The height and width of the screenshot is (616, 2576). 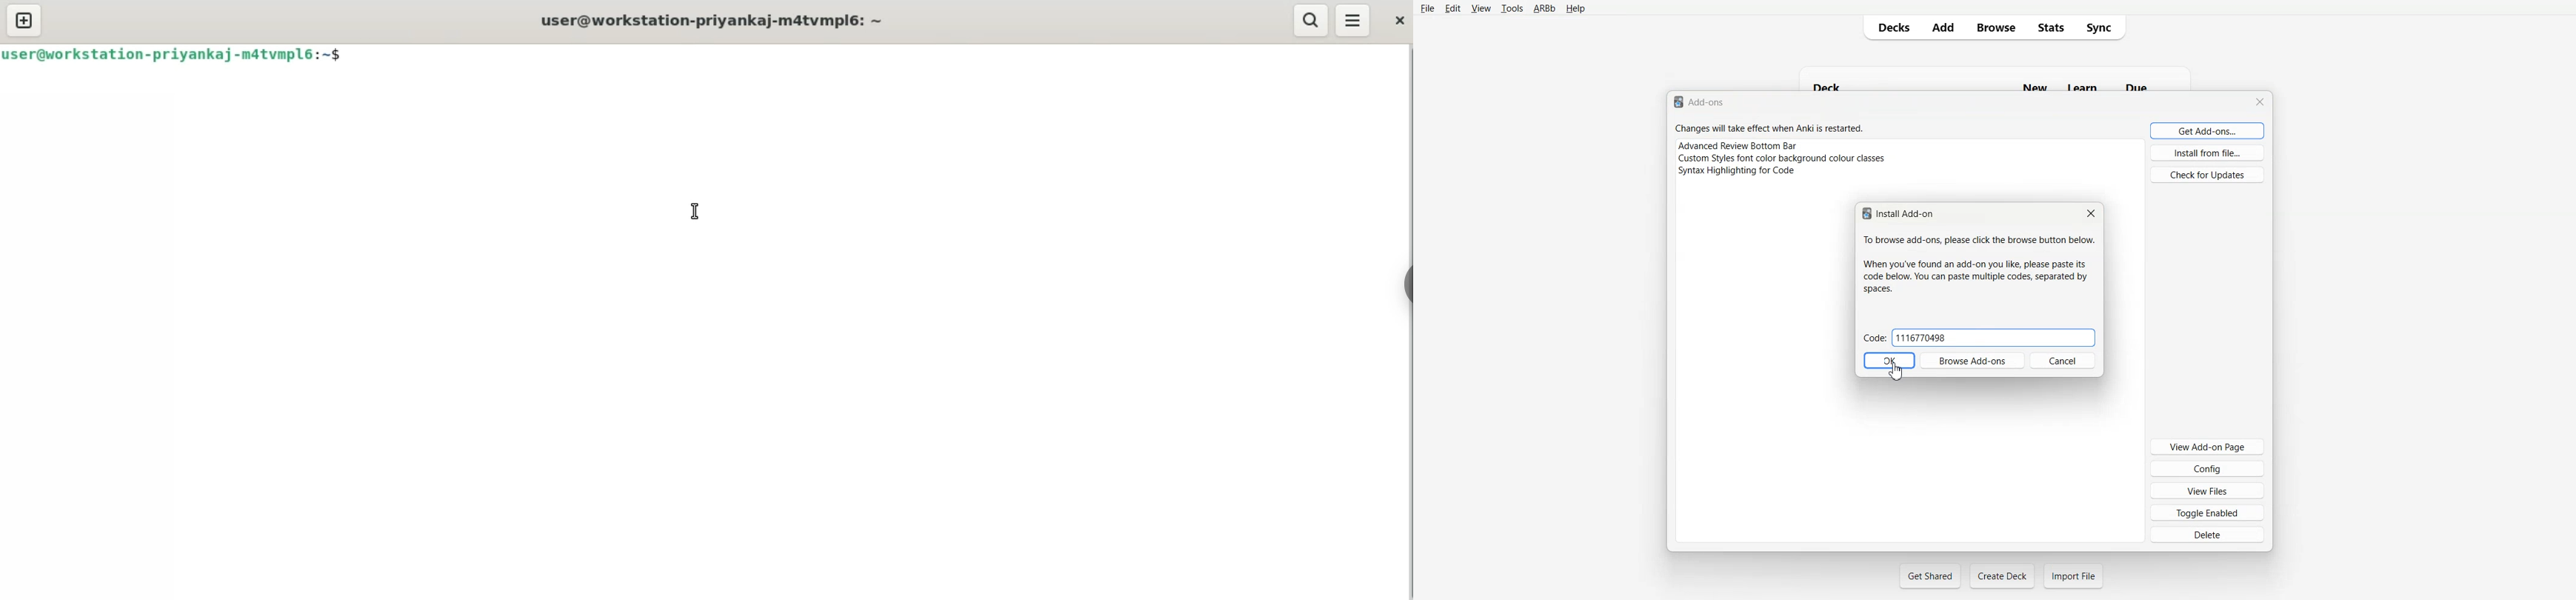 What do you see at coordinates (2064, 360) in the screenshot?
I see `Cancel` at bounding box center [2064, 360].